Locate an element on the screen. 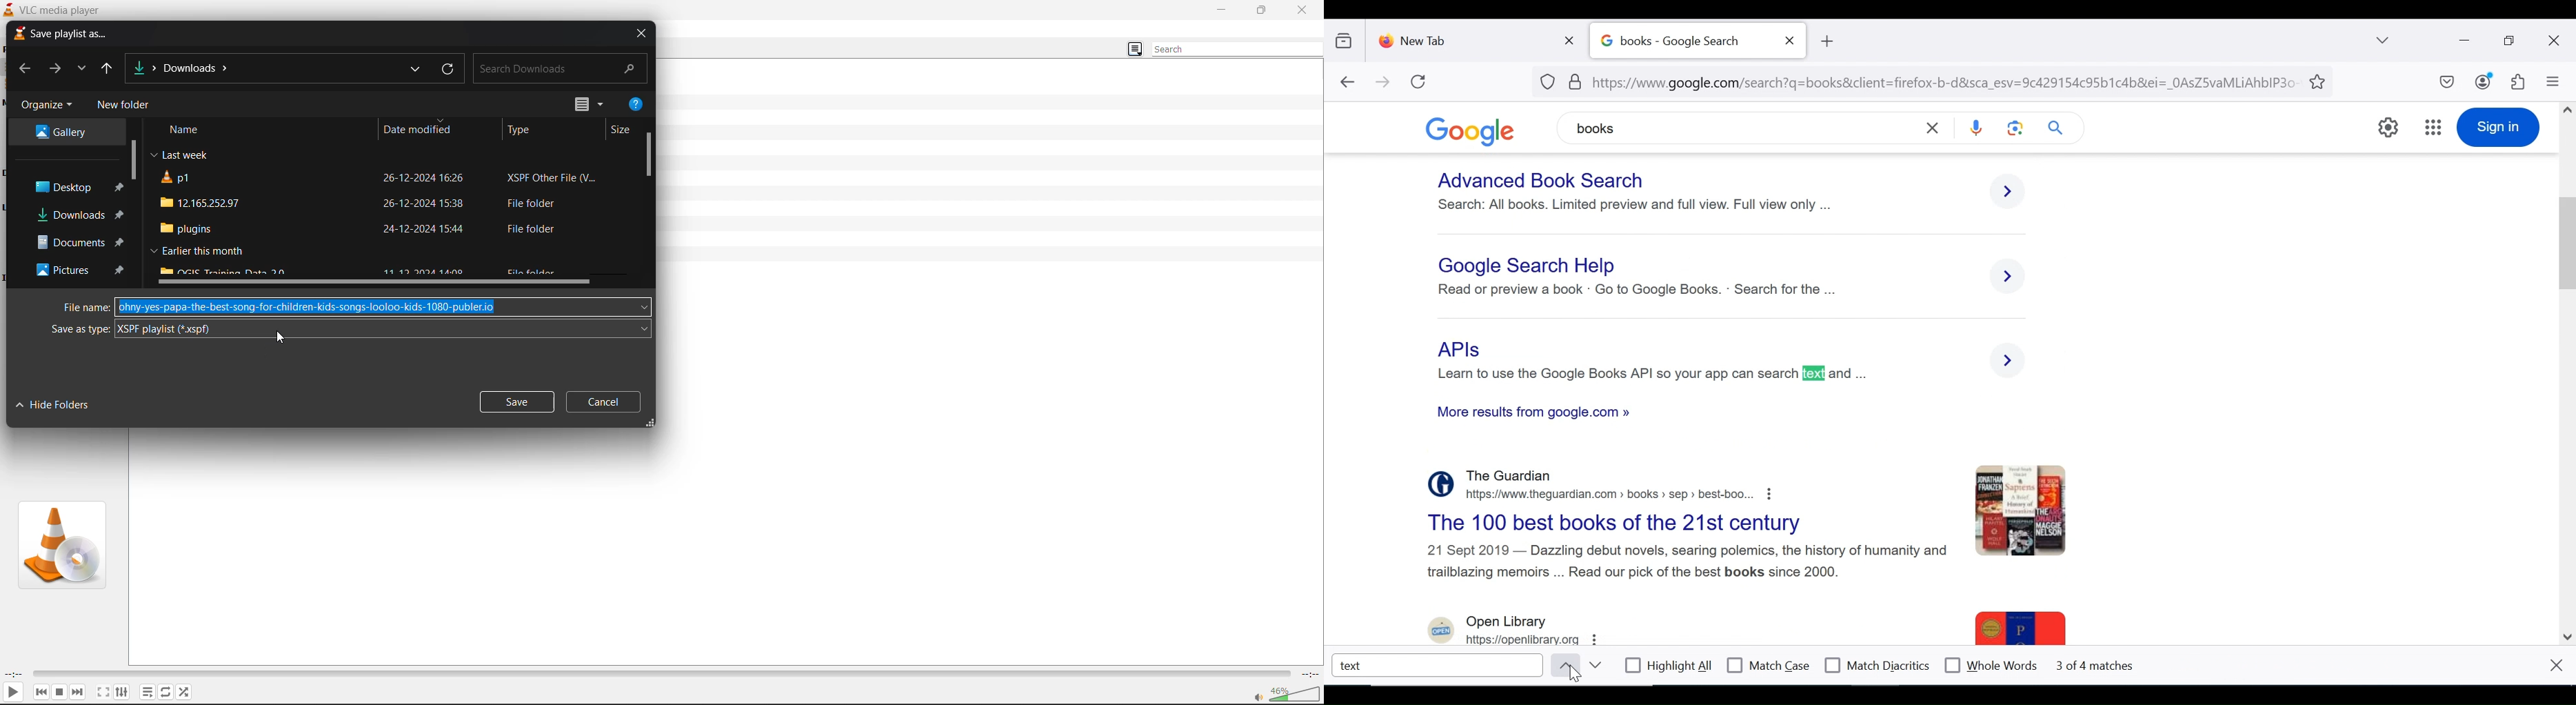  apis is located at coordinates (1463, 350).